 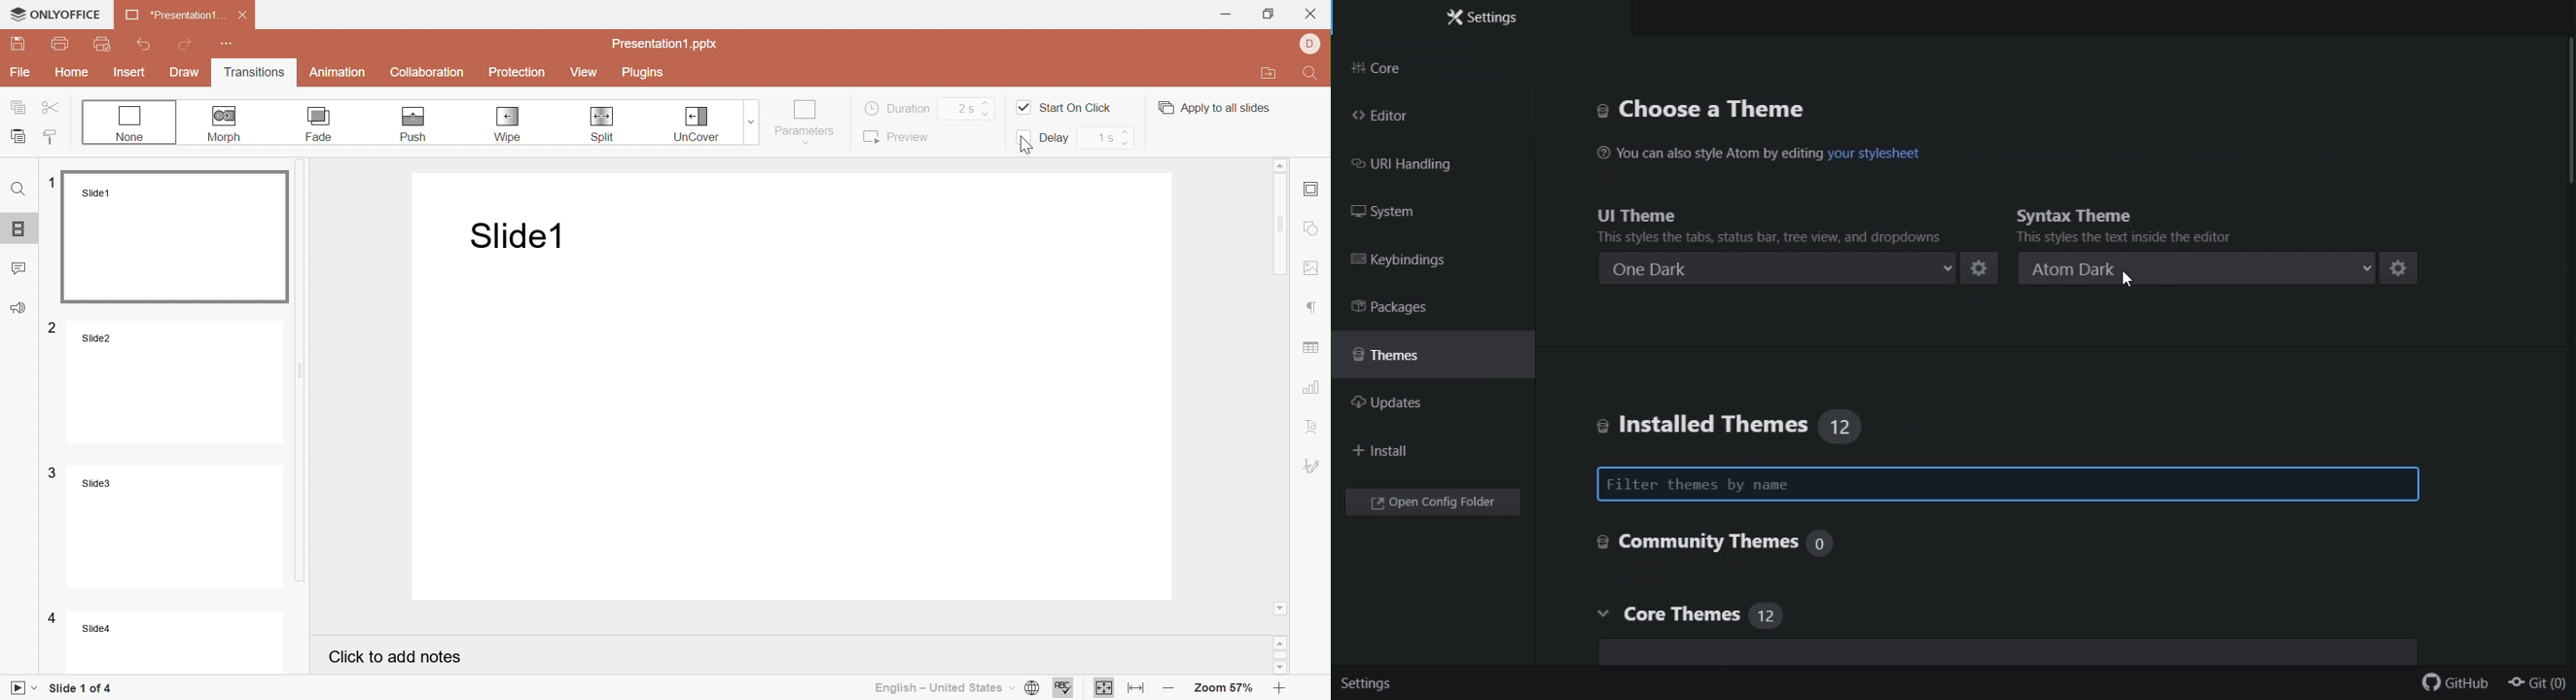 I want to click on Customize Quick Access Toolbar, so click(x=227, y=43).